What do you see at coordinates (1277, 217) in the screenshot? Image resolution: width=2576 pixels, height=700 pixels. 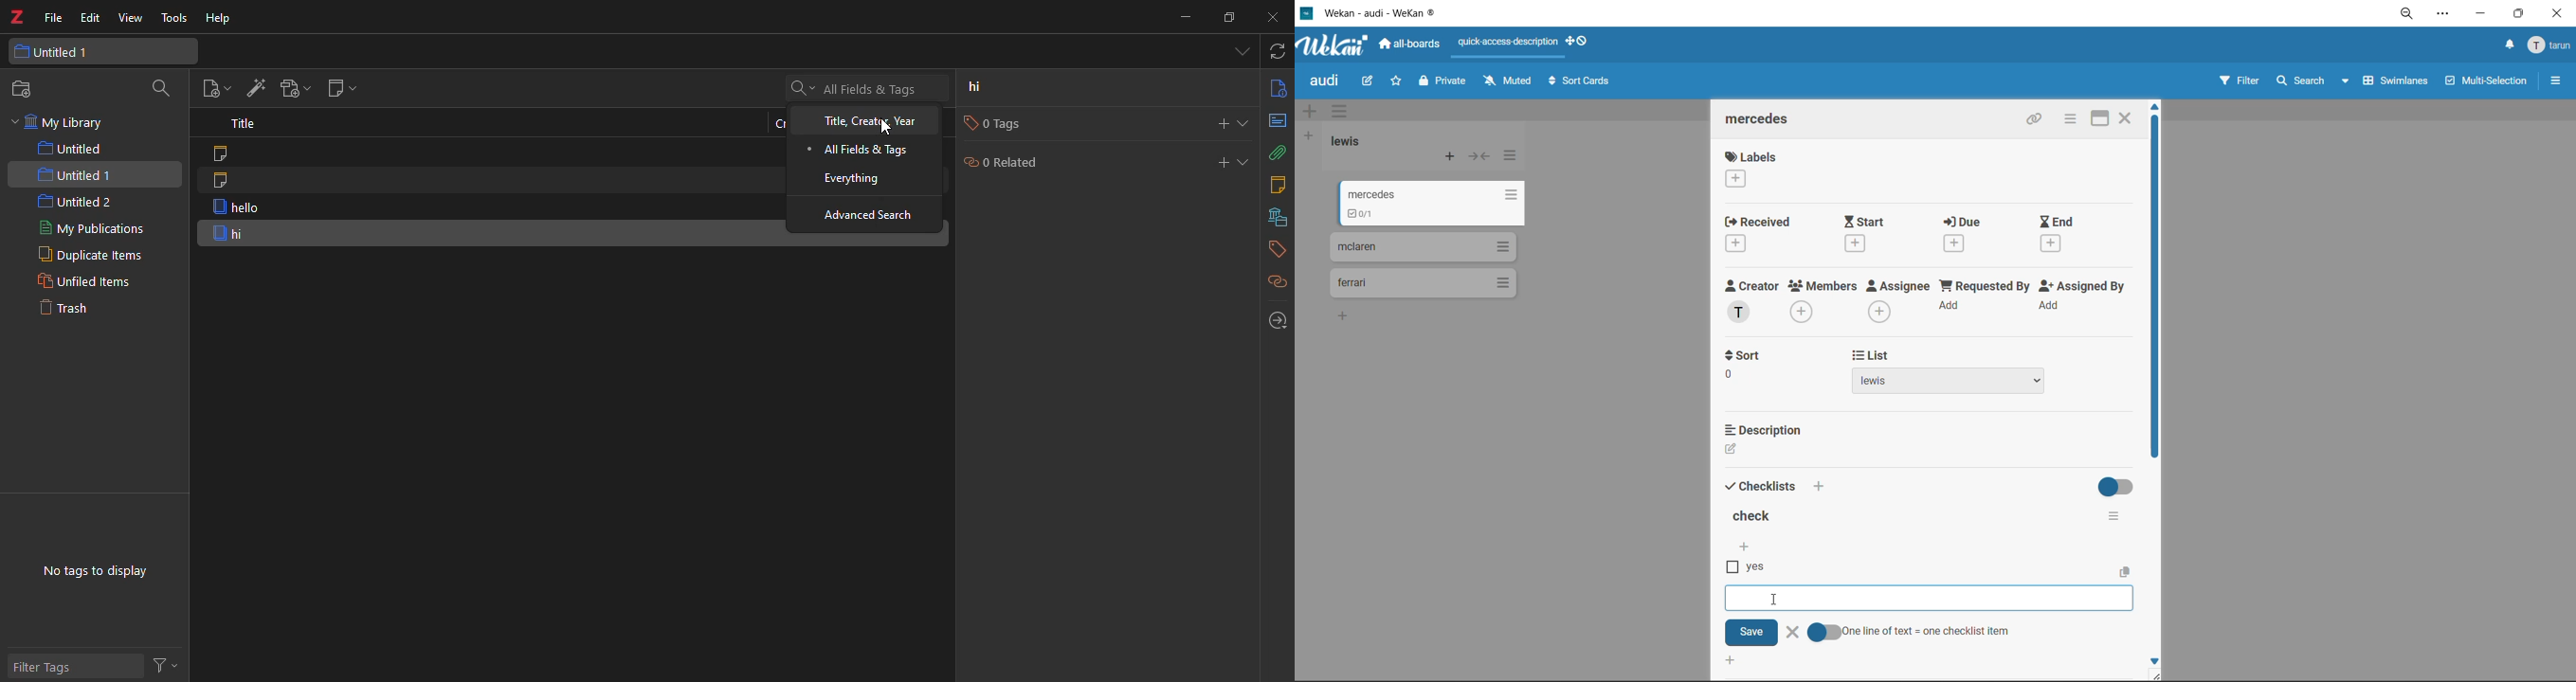 I see `library` at bounding box center [1277, 217].